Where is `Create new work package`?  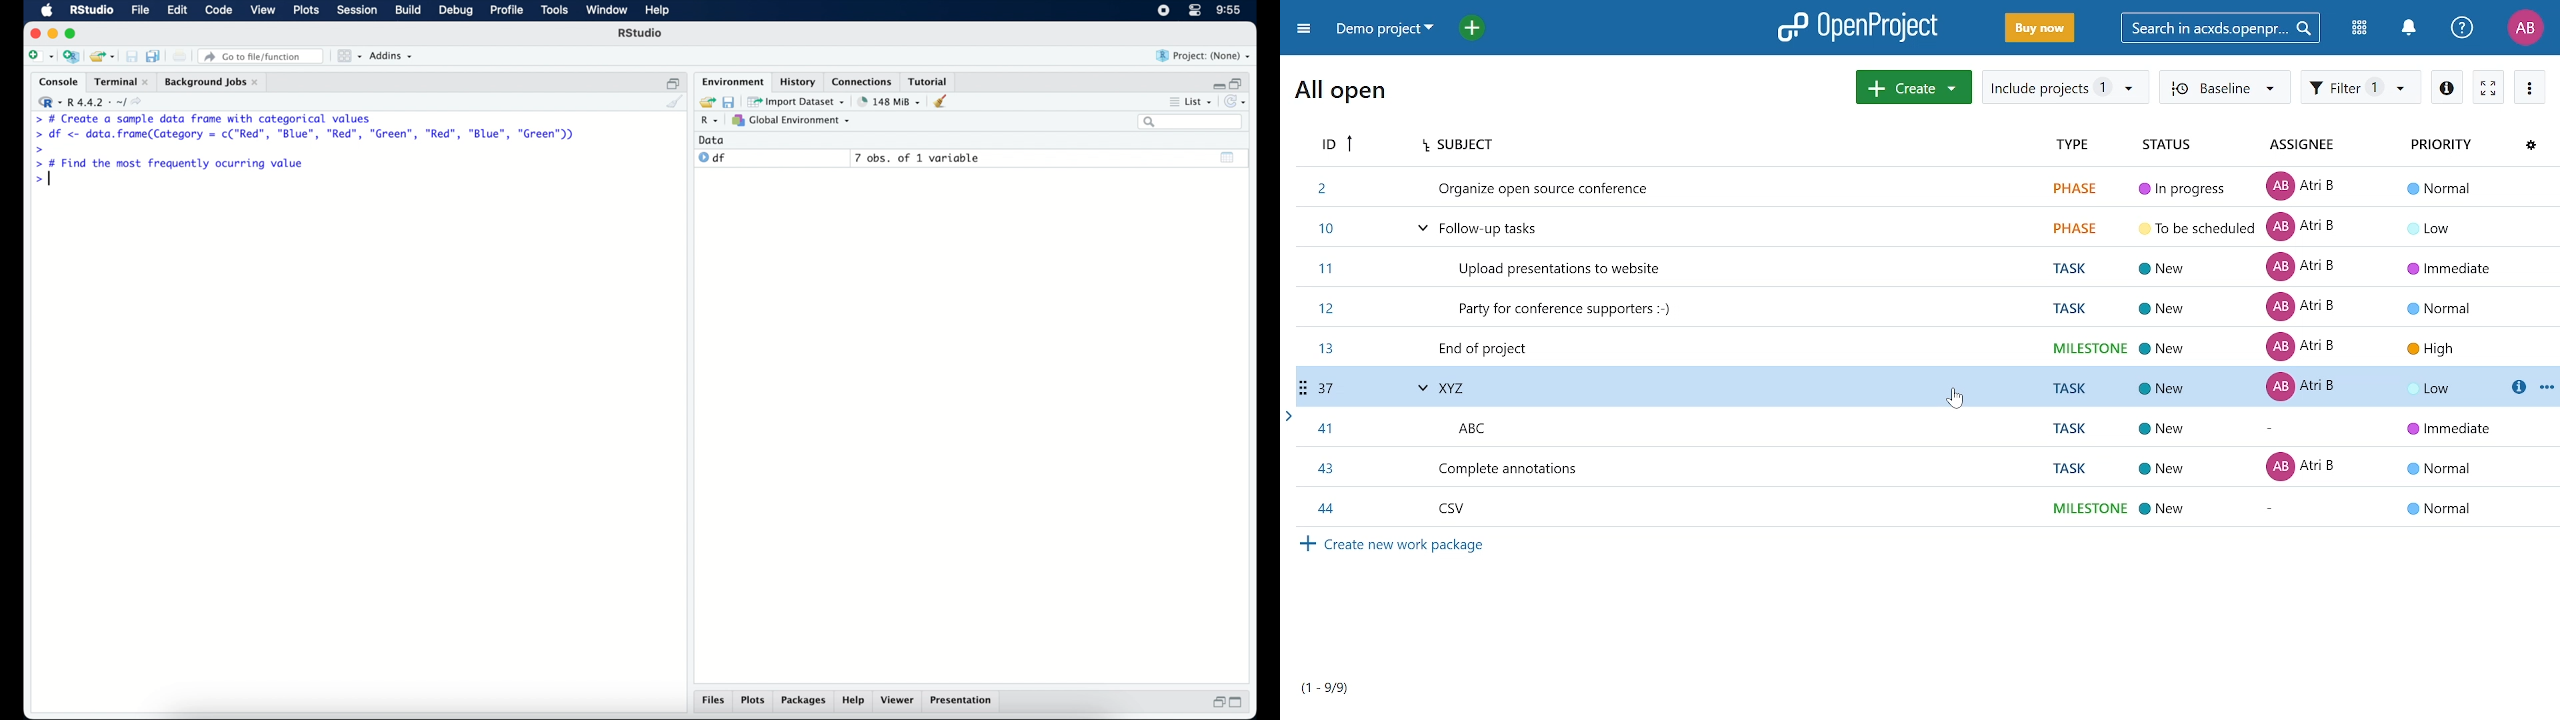 Create new work package is located at coordinates (1390, 548).